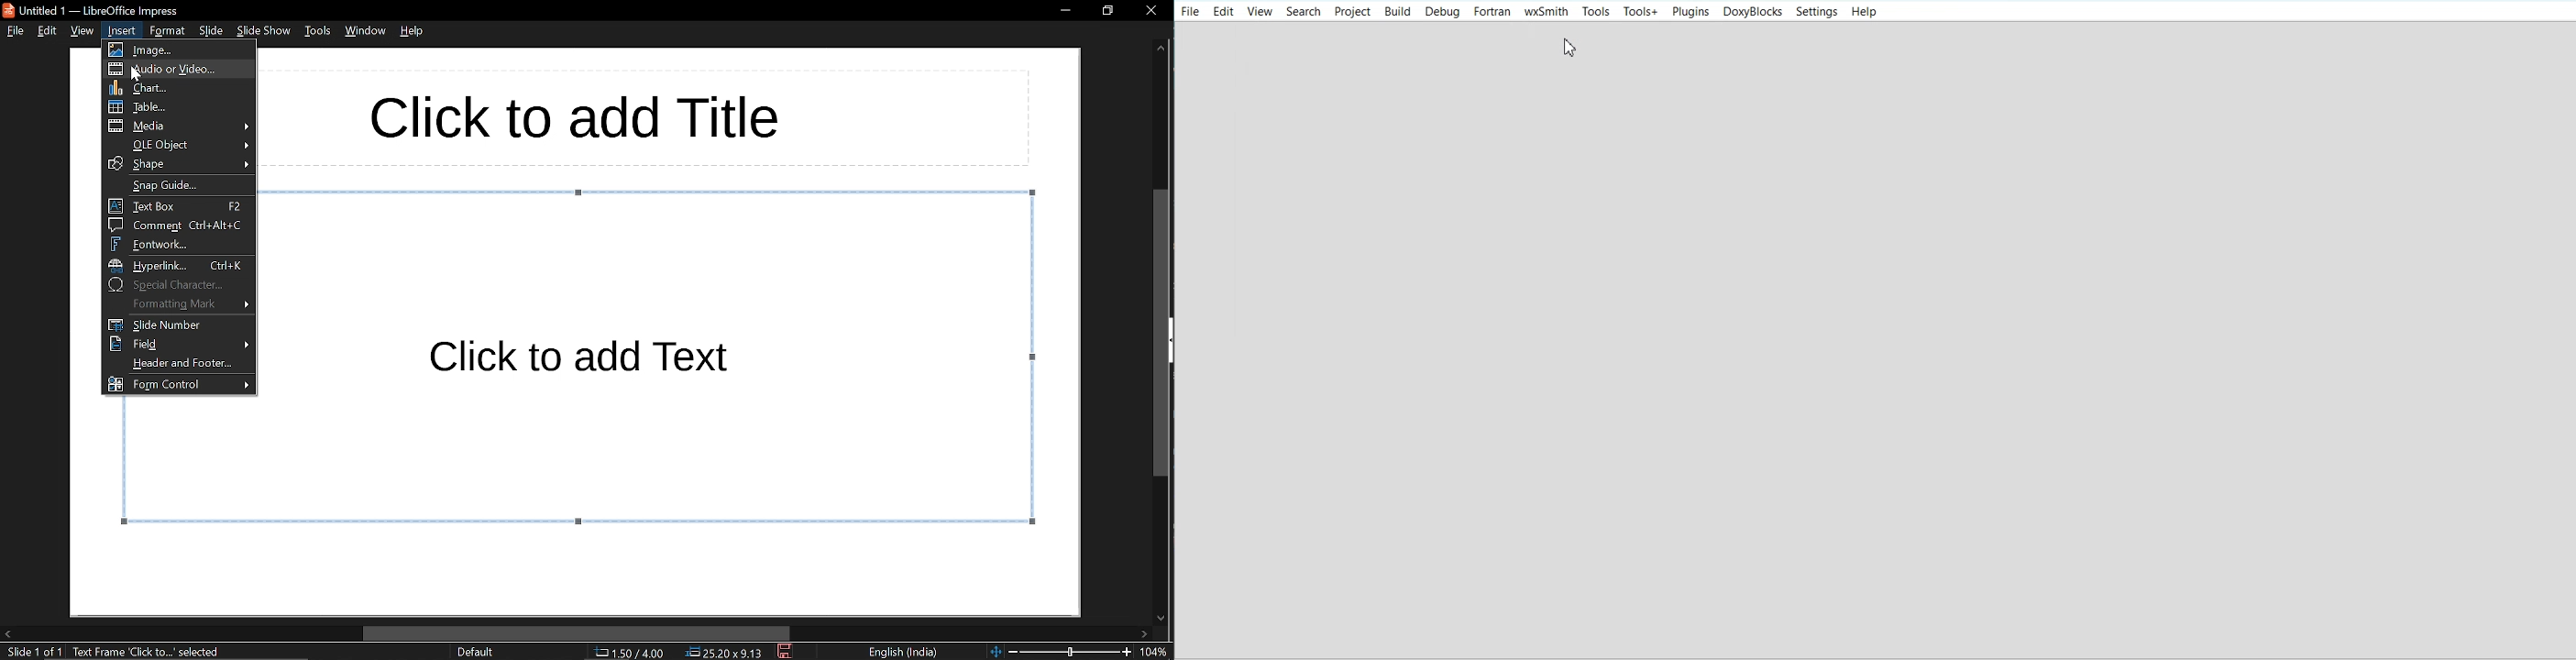 The width and height of the screenshot is (2576, 672). I want to click on Cursor, so click(1571, 47).